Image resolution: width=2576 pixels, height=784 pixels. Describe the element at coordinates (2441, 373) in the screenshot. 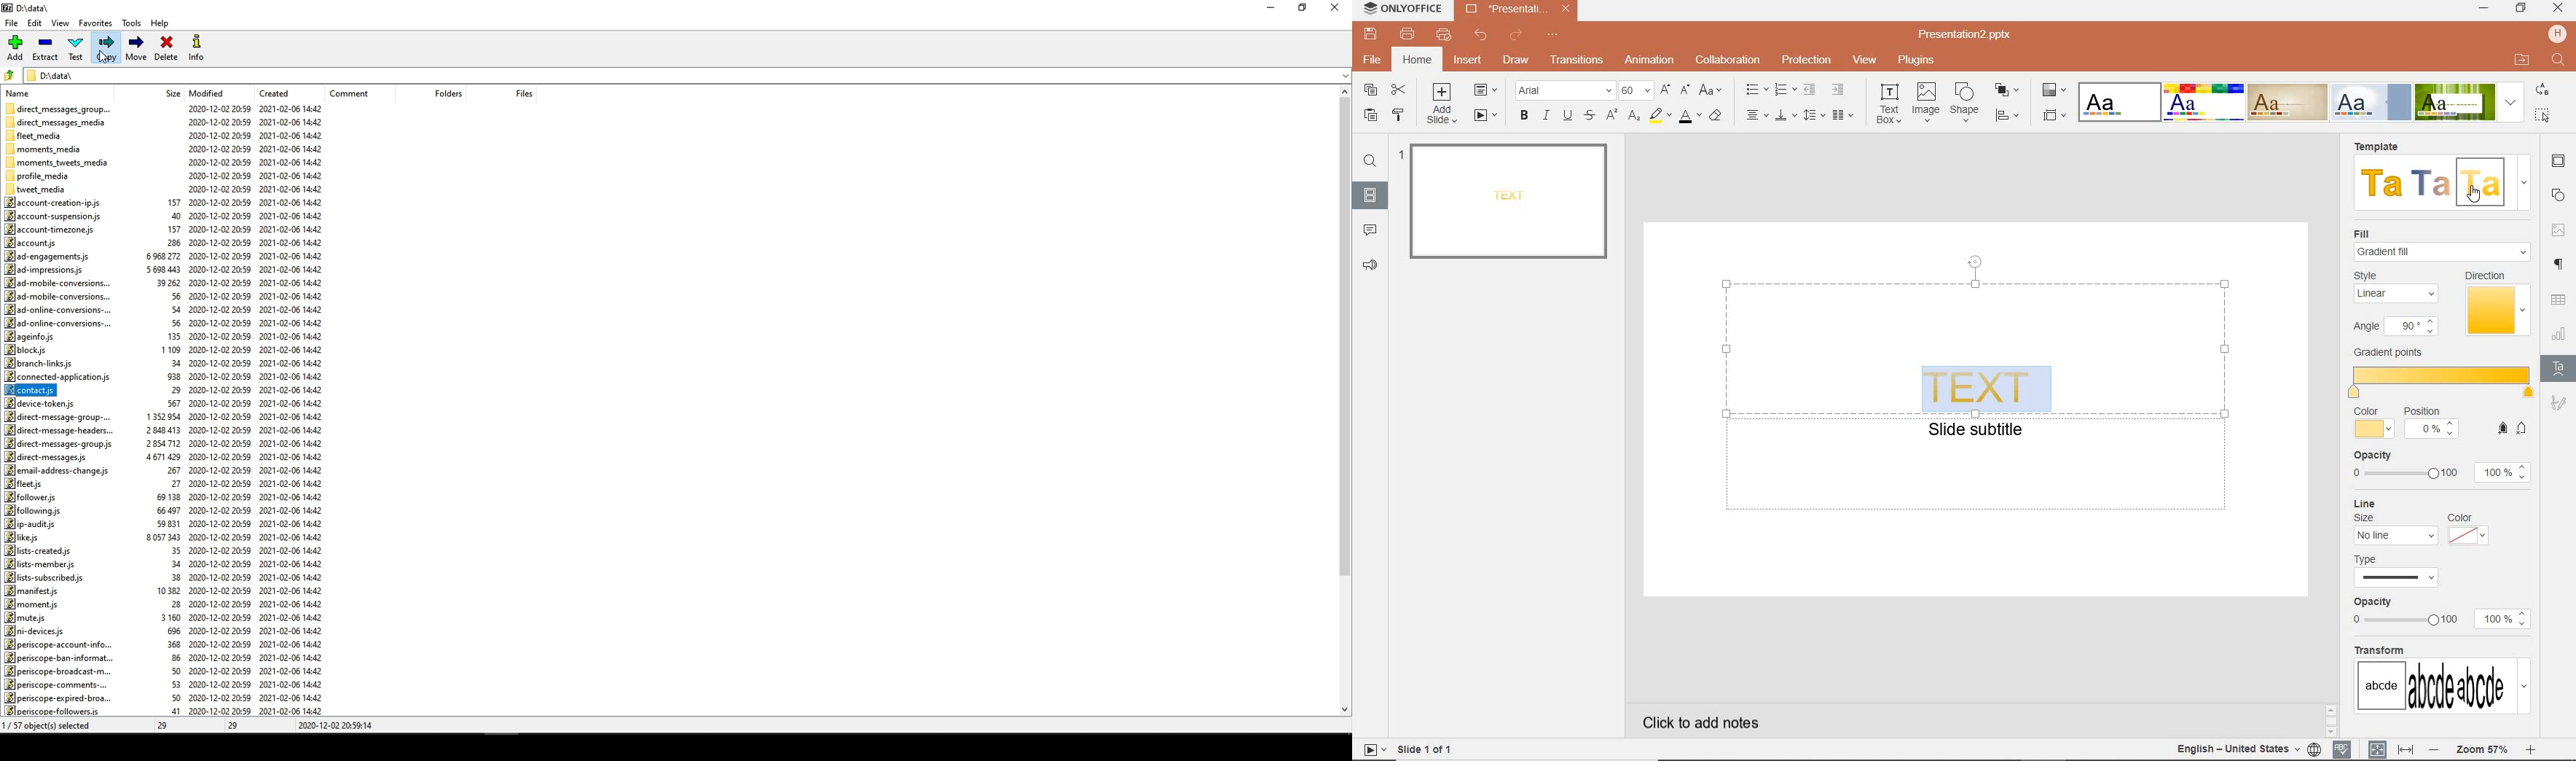

I see `gradient ports` at that location.